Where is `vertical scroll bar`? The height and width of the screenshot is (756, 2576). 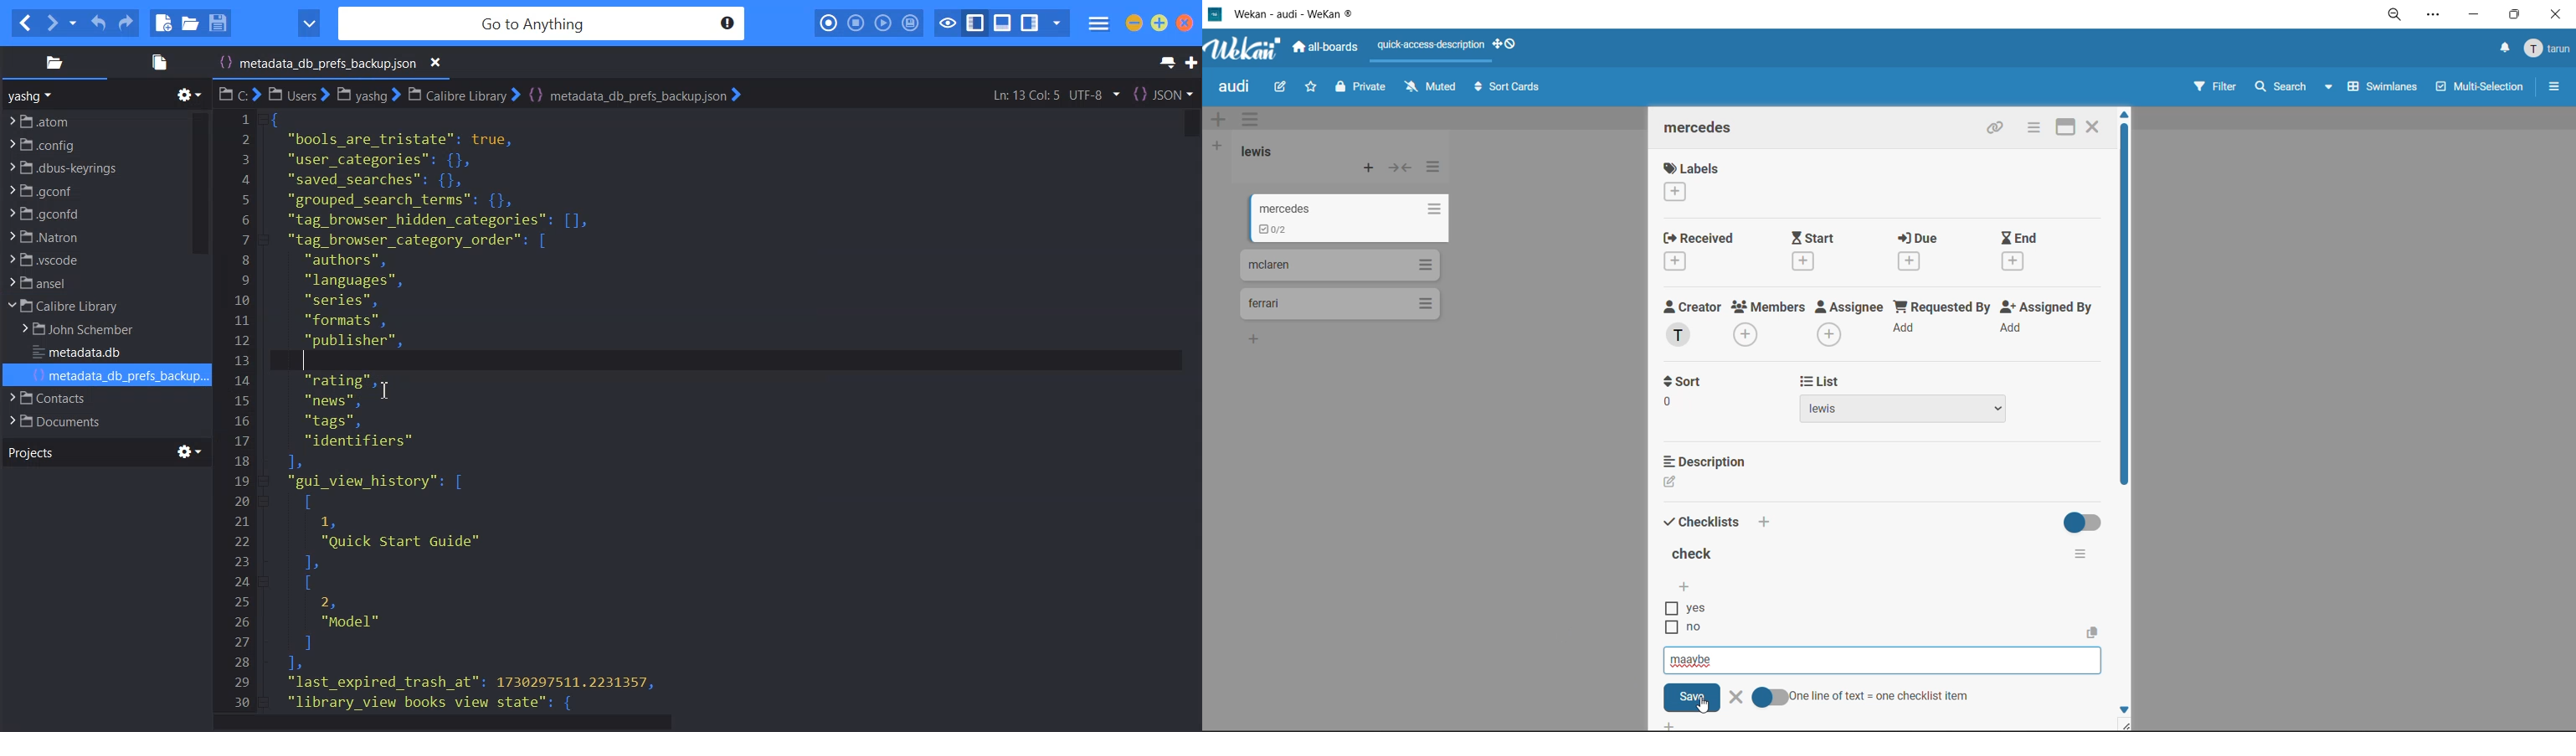
vertical scroll bar is located at coordinates (2125, 317).